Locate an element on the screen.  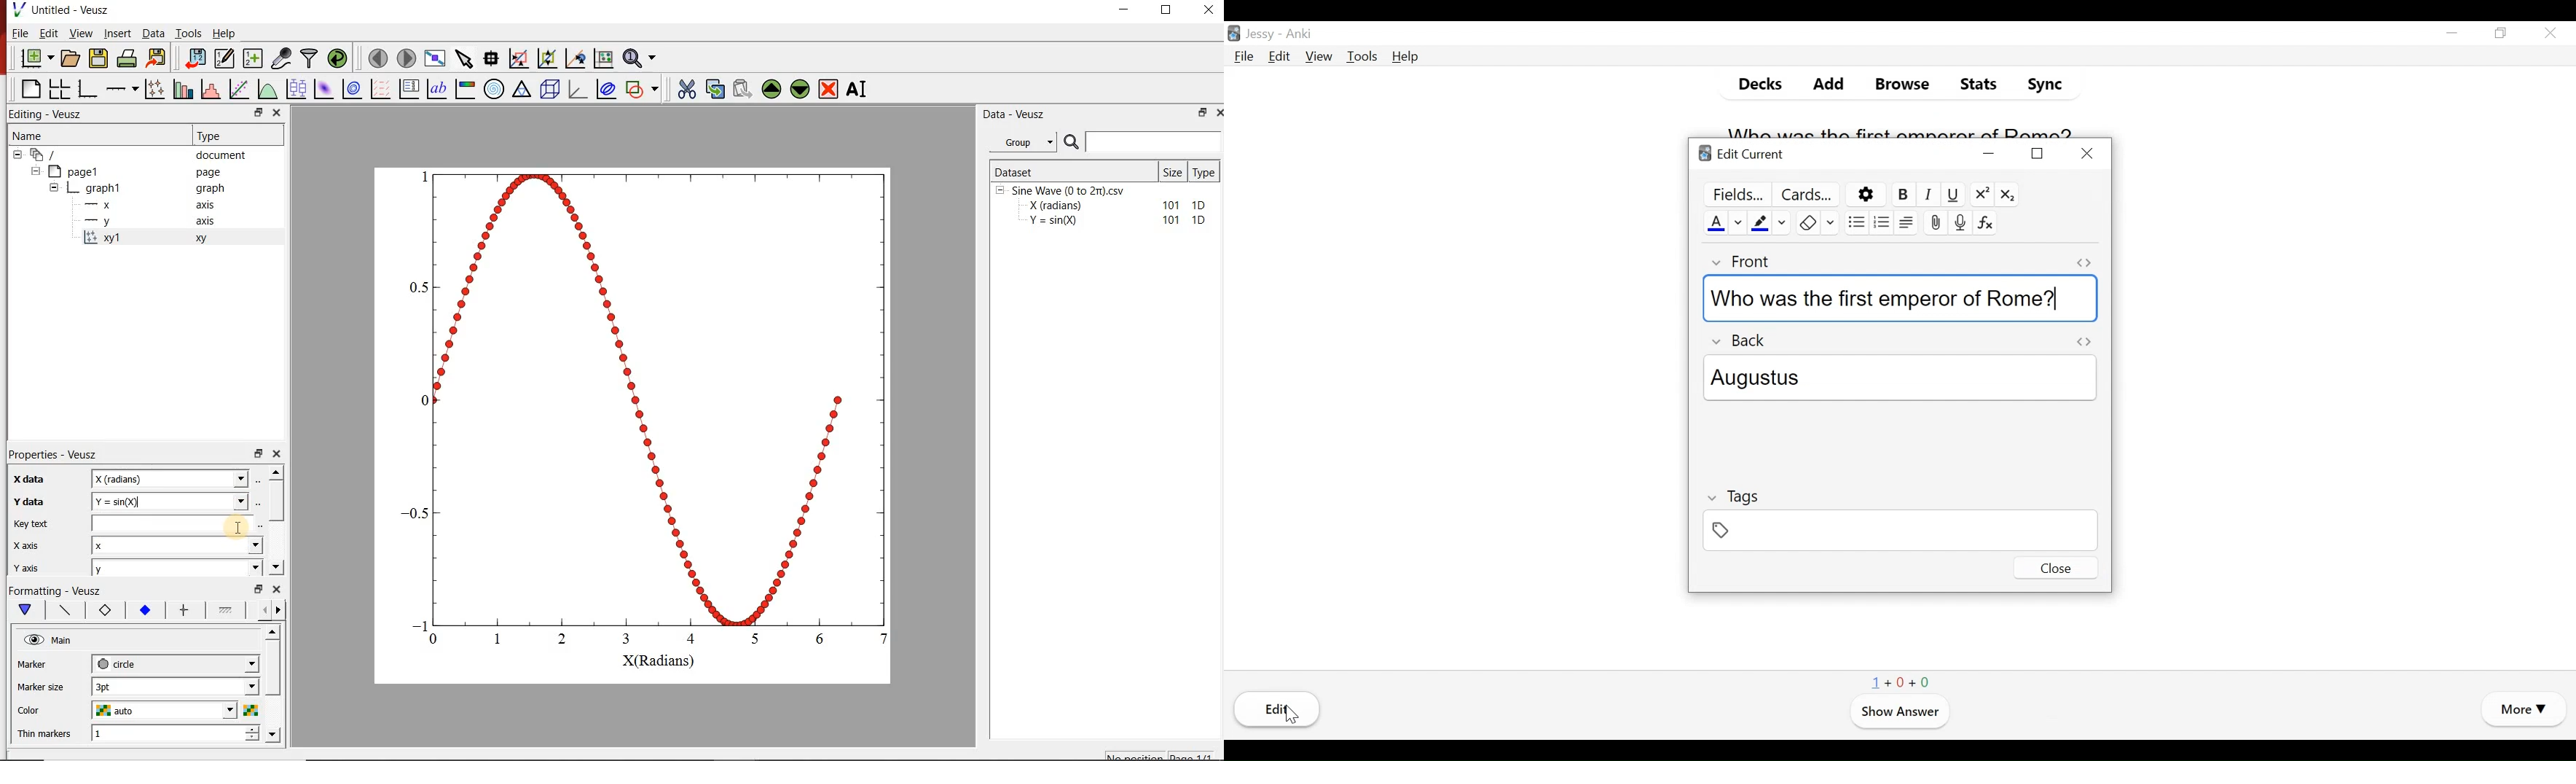
Horizontal scrollbar is located at coordinates (275, 682).